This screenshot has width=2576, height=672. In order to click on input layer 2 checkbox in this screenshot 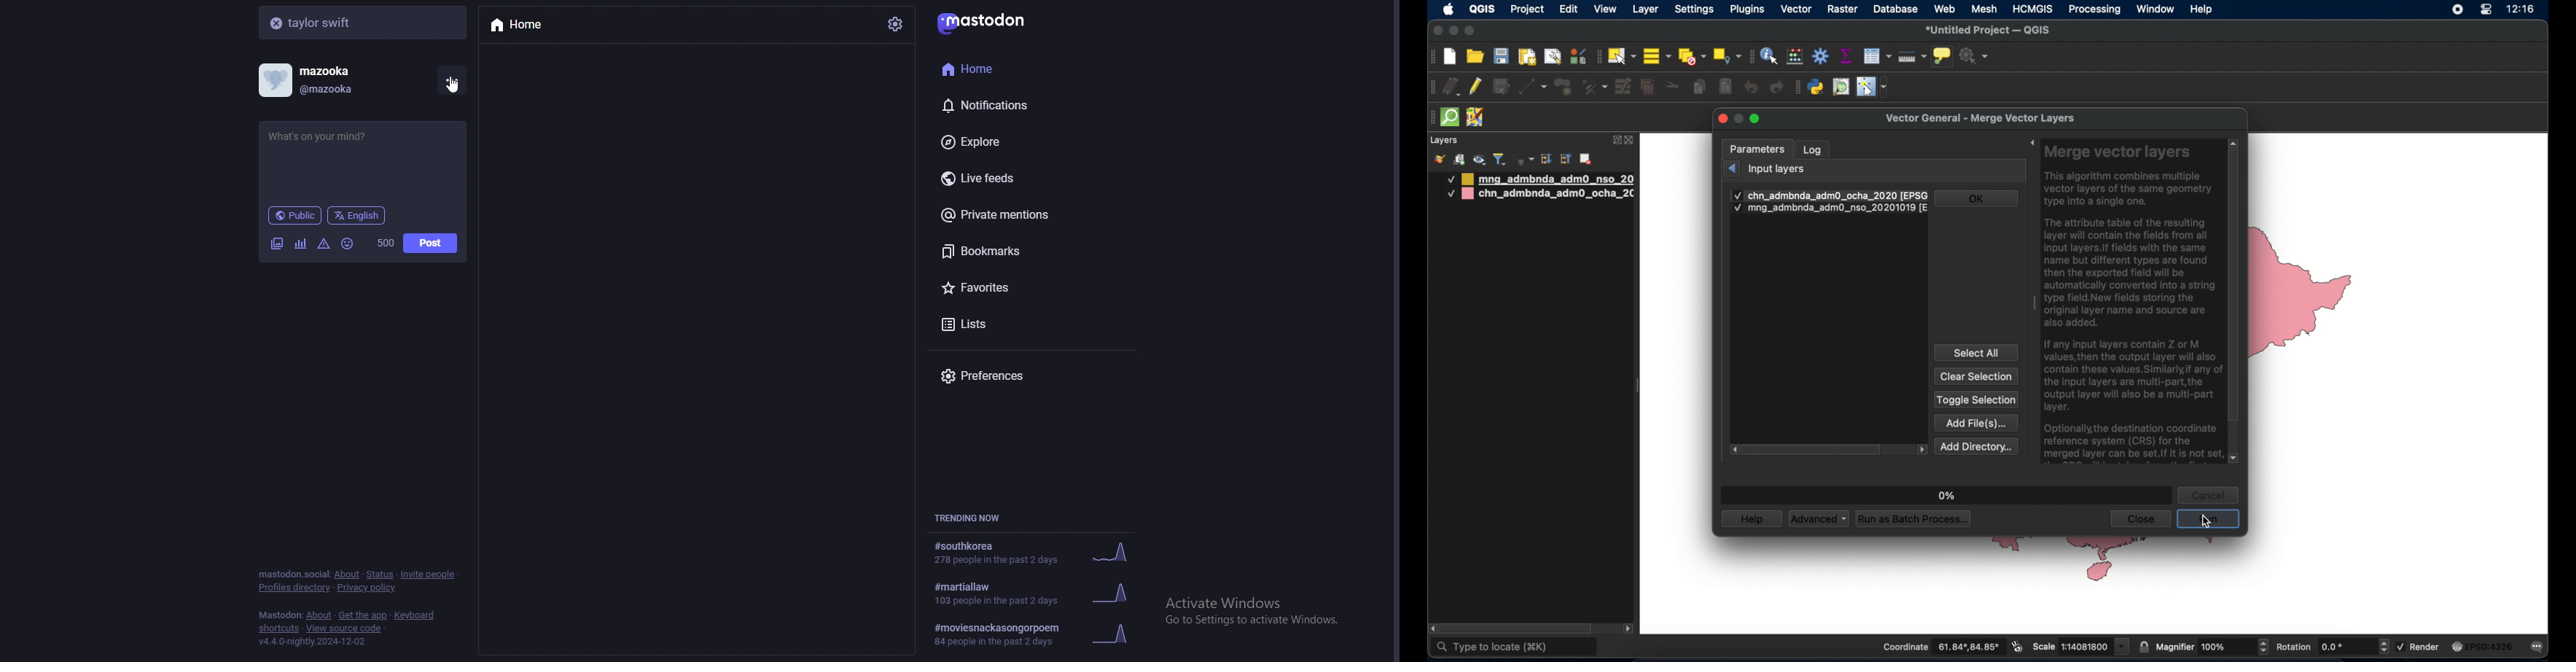, I will do `click(1832, 210)`.